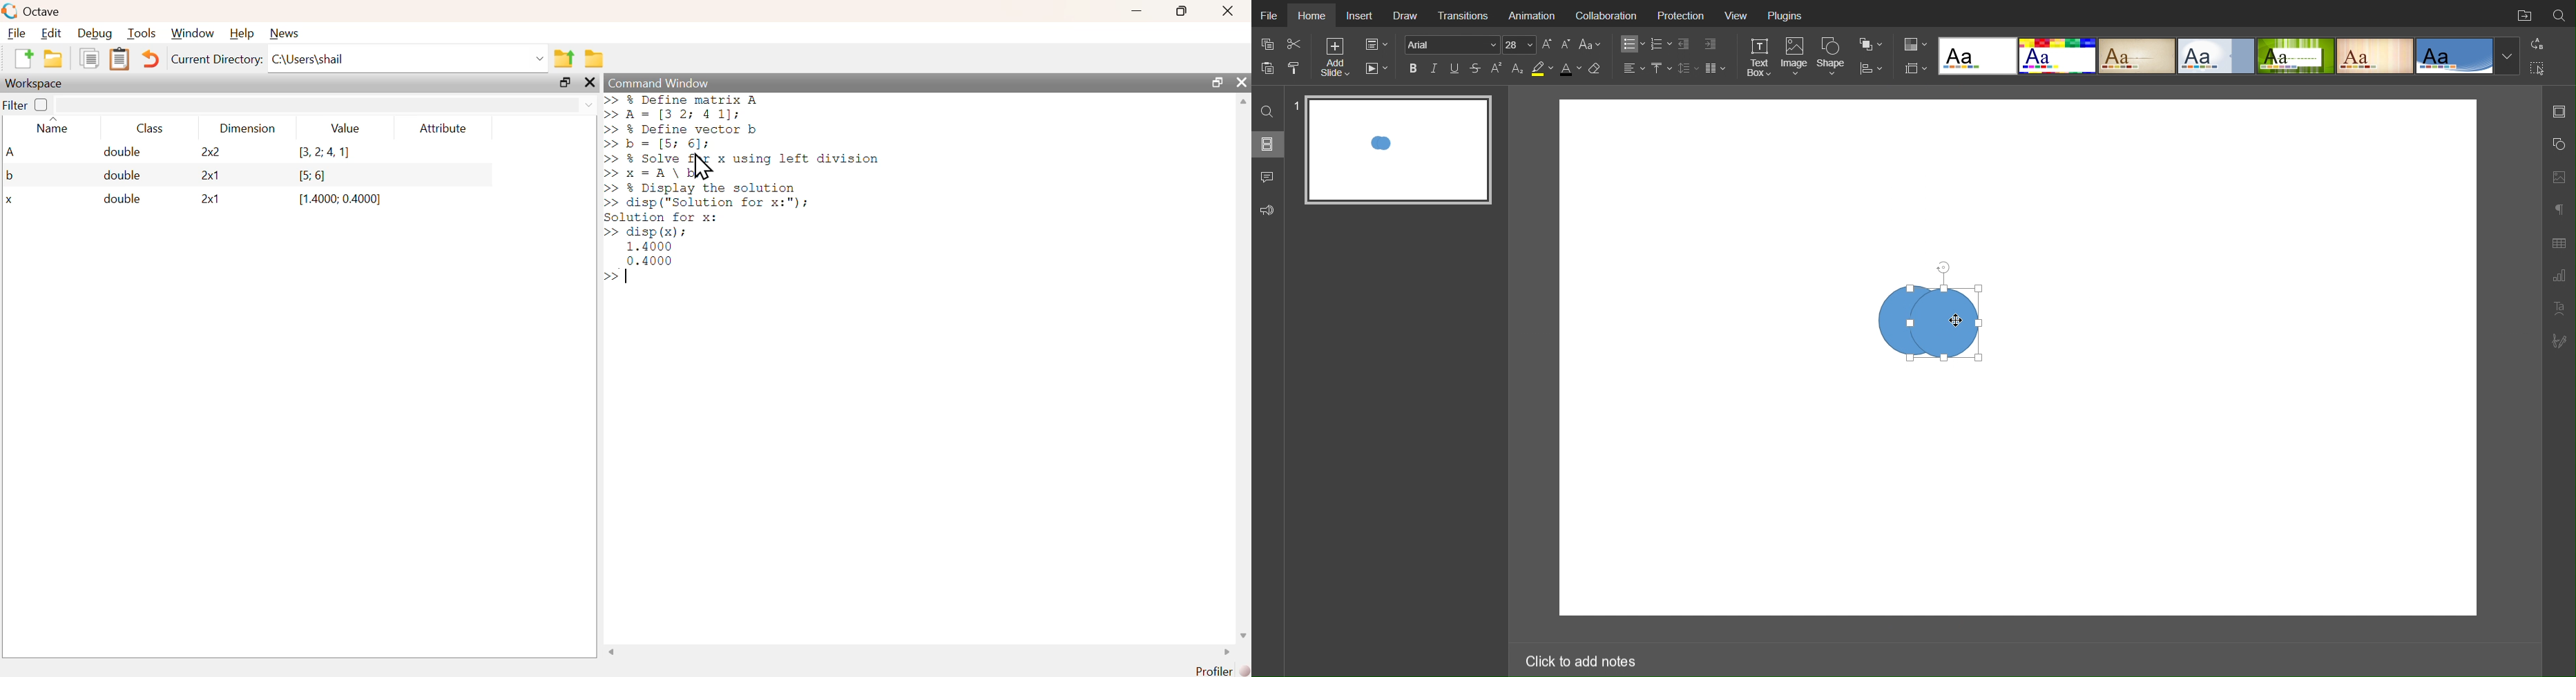 Image resolution: width=2576 pixels, height=700 pixels. What do you see at coordinates (1787, 17) in the screenshot?
I see `Plugins` at bounding box center [1787, 17].